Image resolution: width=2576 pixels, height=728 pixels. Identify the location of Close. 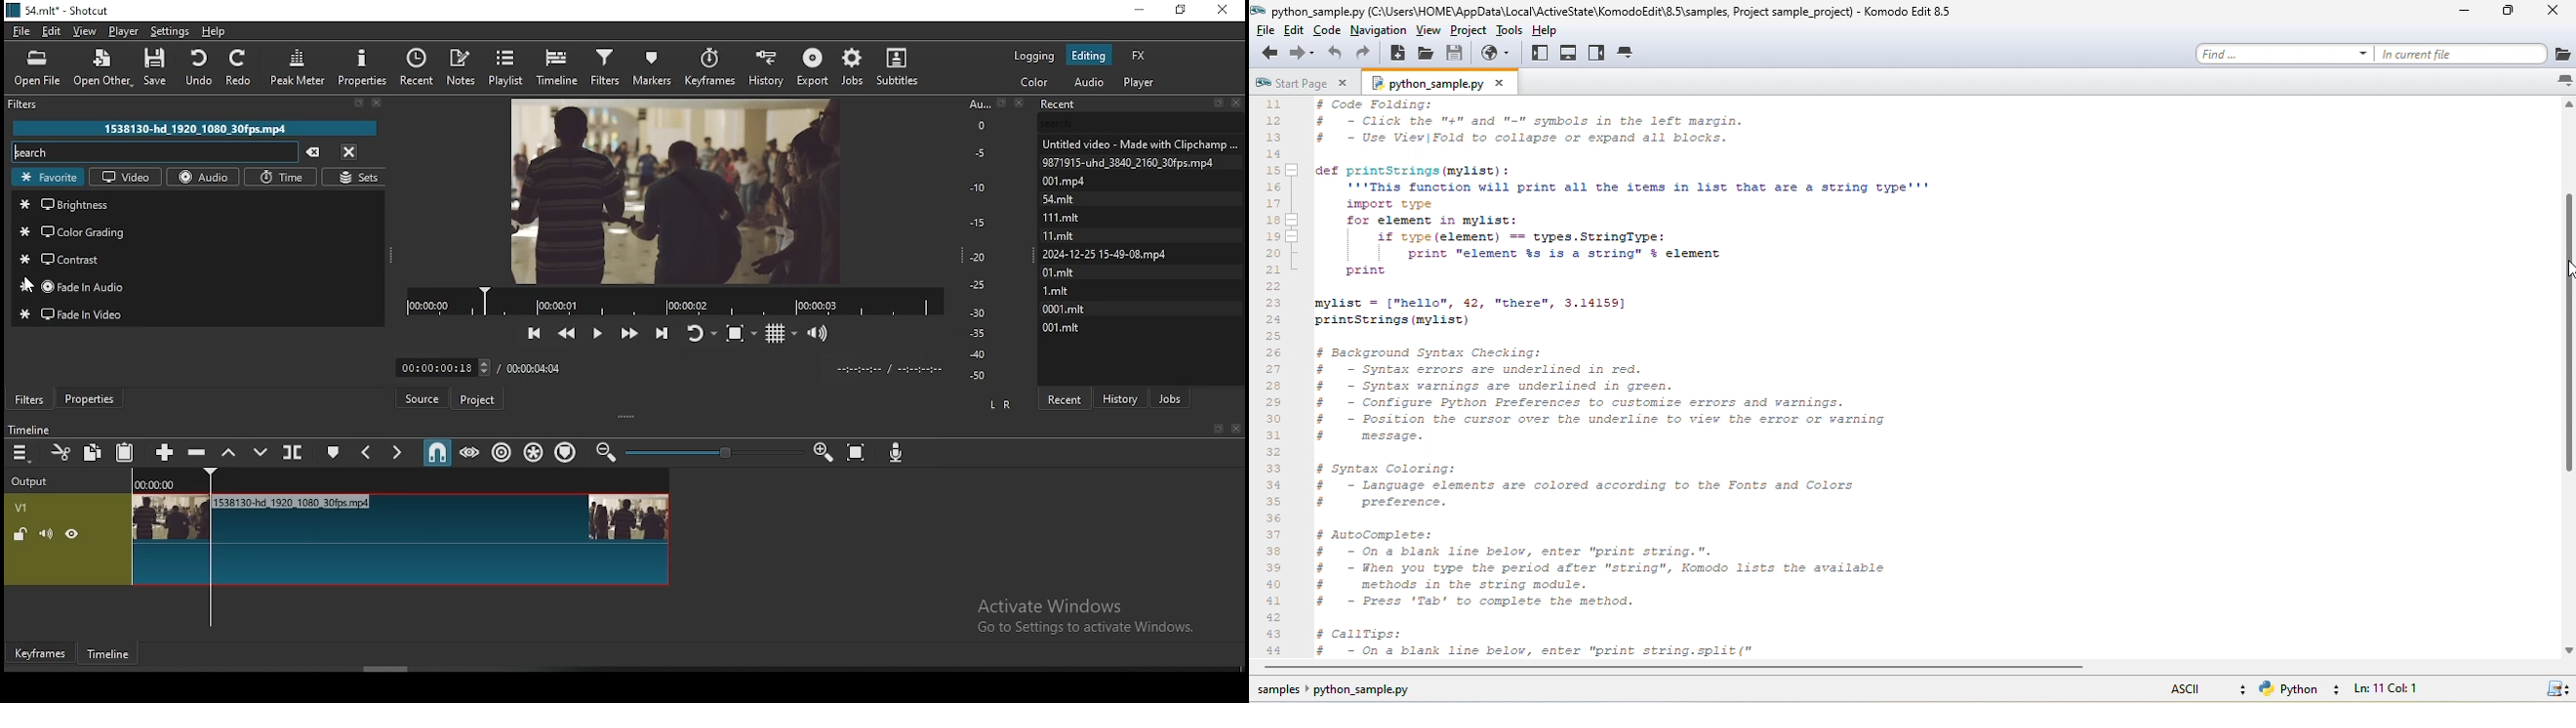
(1239, 429).